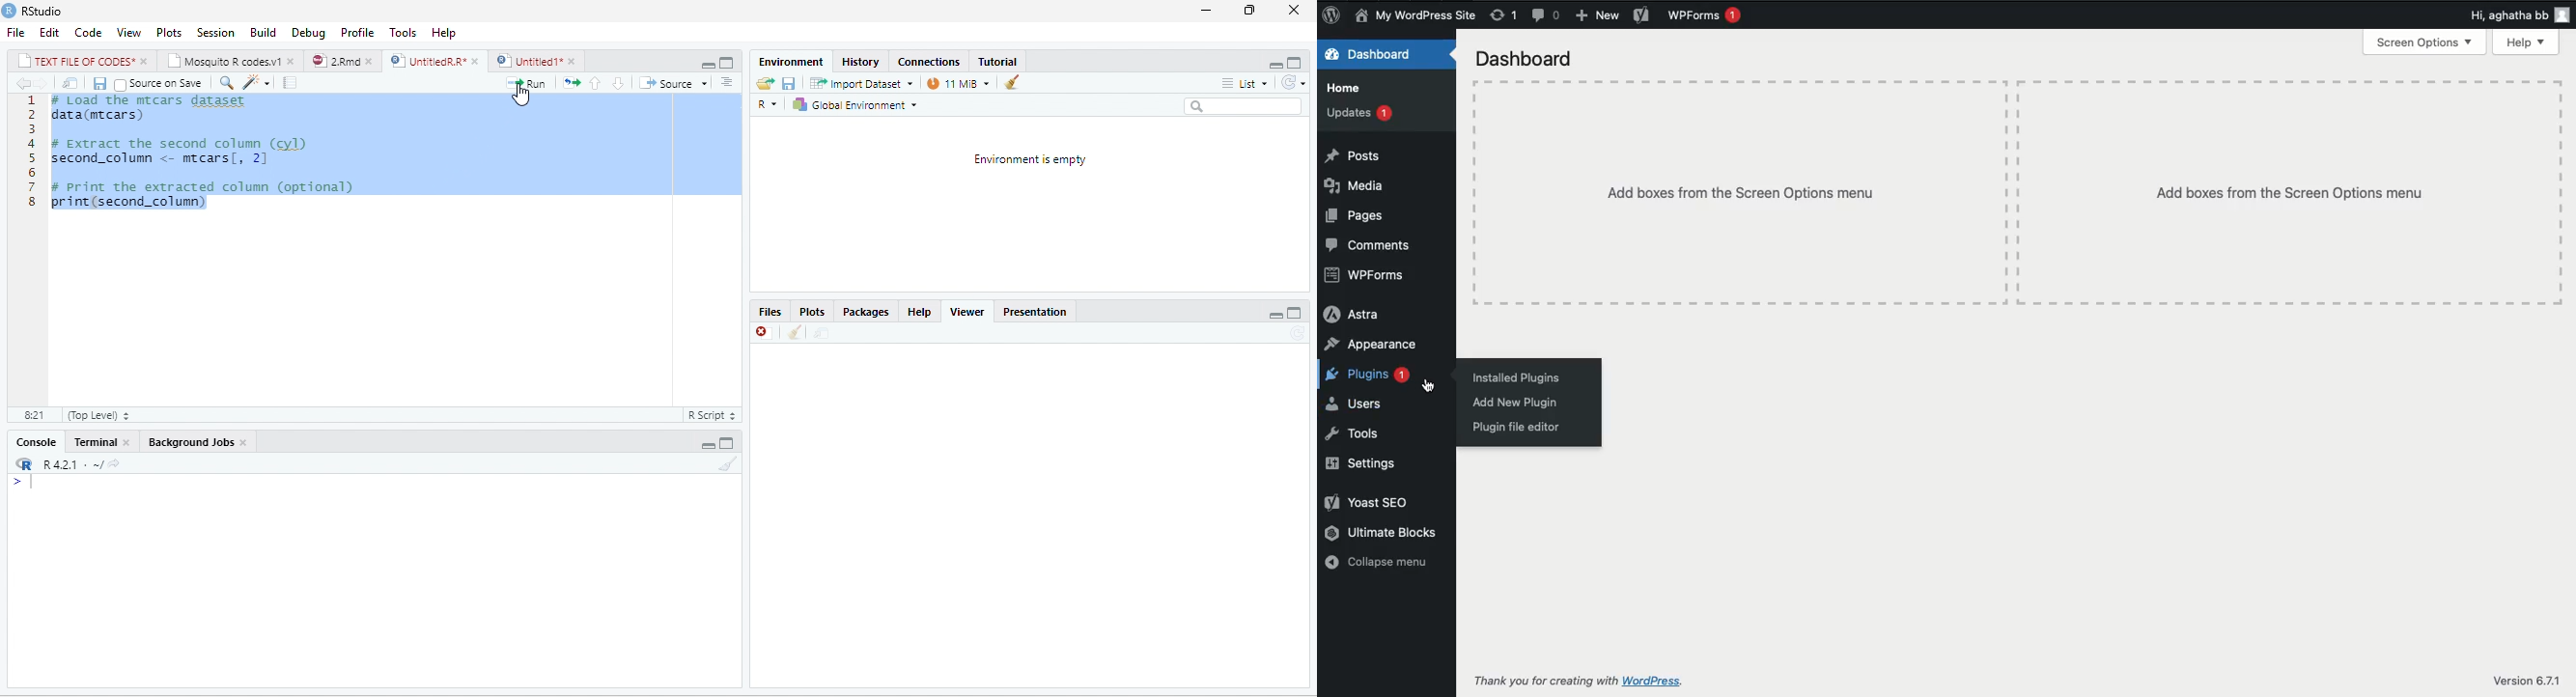 The width and height of the screenshot is (2576, 700). Describe the element at coordinates (959, 83) in the screenshot. I see `14 MB` at that location.